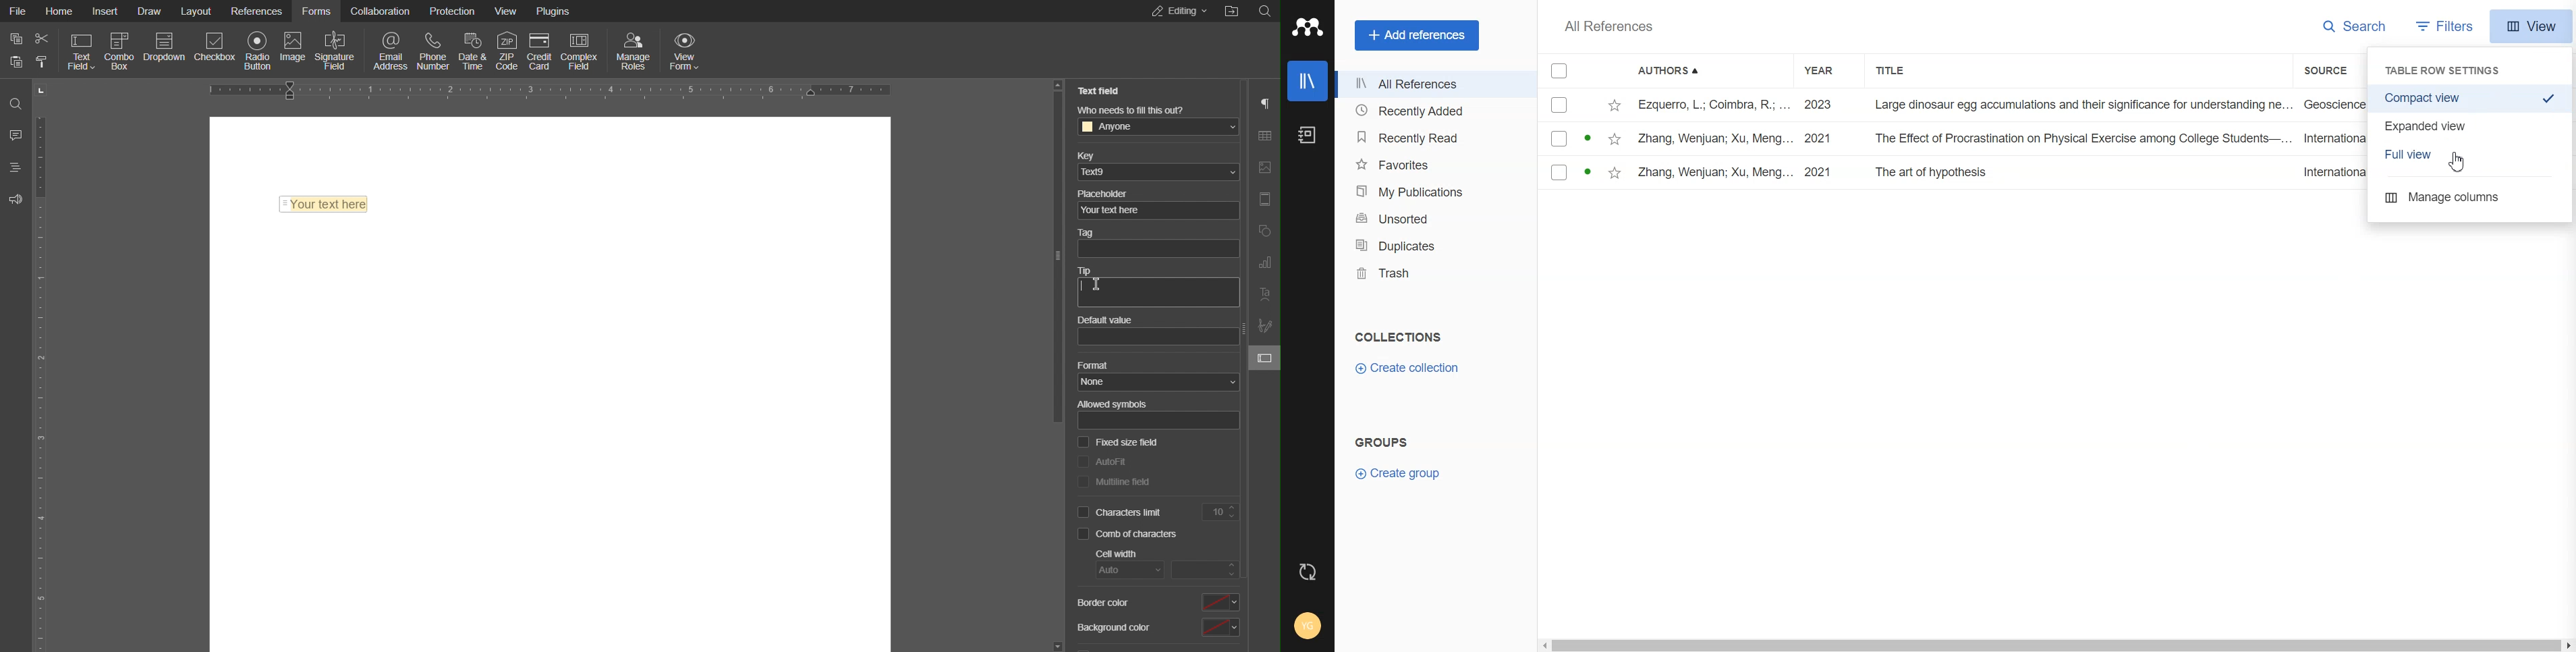 The image size is (2576, 672). I want to click on Create Group, so click(1401, 474).